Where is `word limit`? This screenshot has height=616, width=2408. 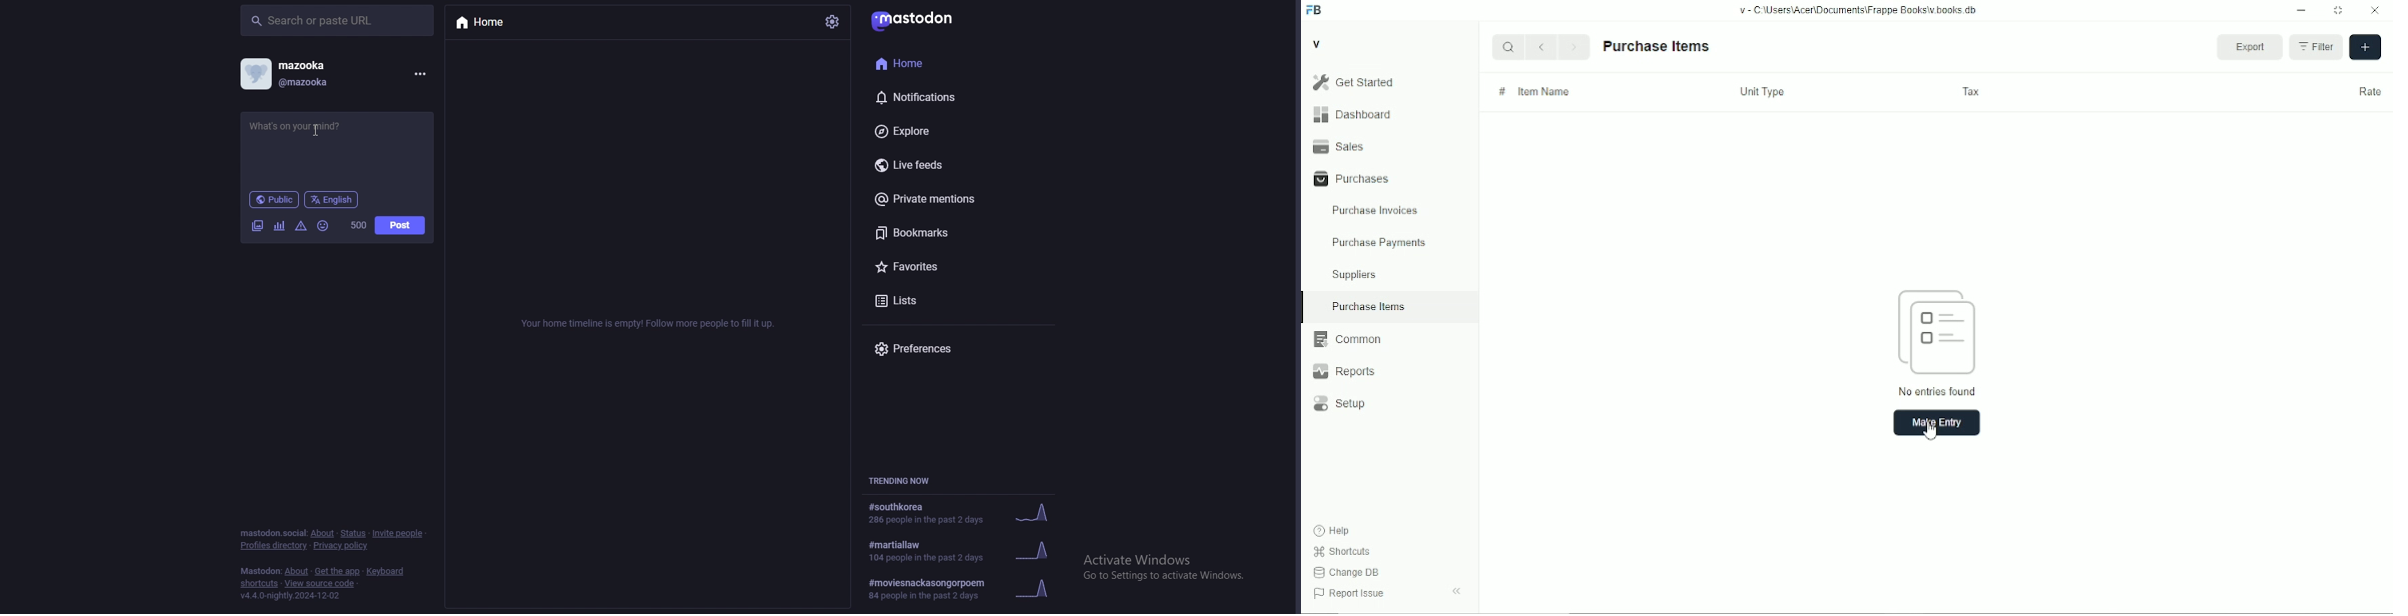
word limit is located at coordinates (358, 225).